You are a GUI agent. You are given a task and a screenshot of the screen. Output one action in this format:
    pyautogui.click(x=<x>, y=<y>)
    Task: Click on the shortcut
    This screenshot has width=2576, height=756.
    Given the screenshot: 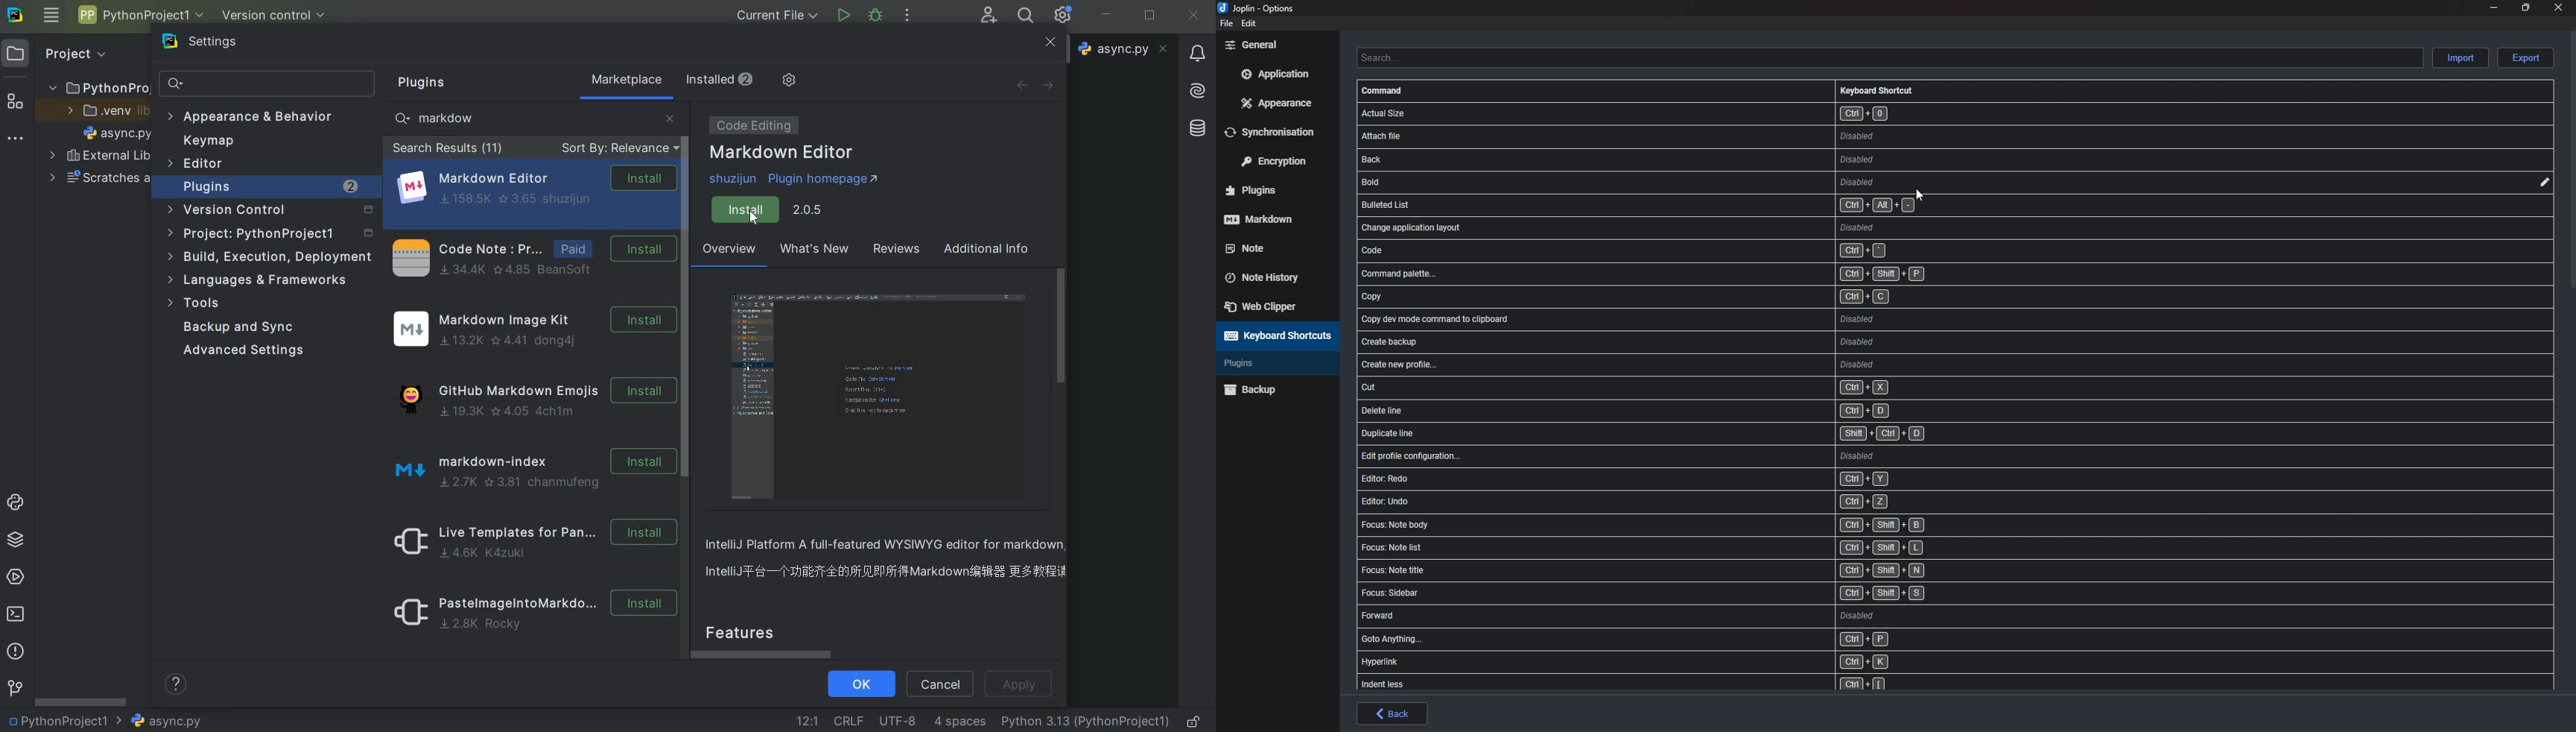 What is the action you would take?
    pyautogui.click(x=1696, y=319)
    